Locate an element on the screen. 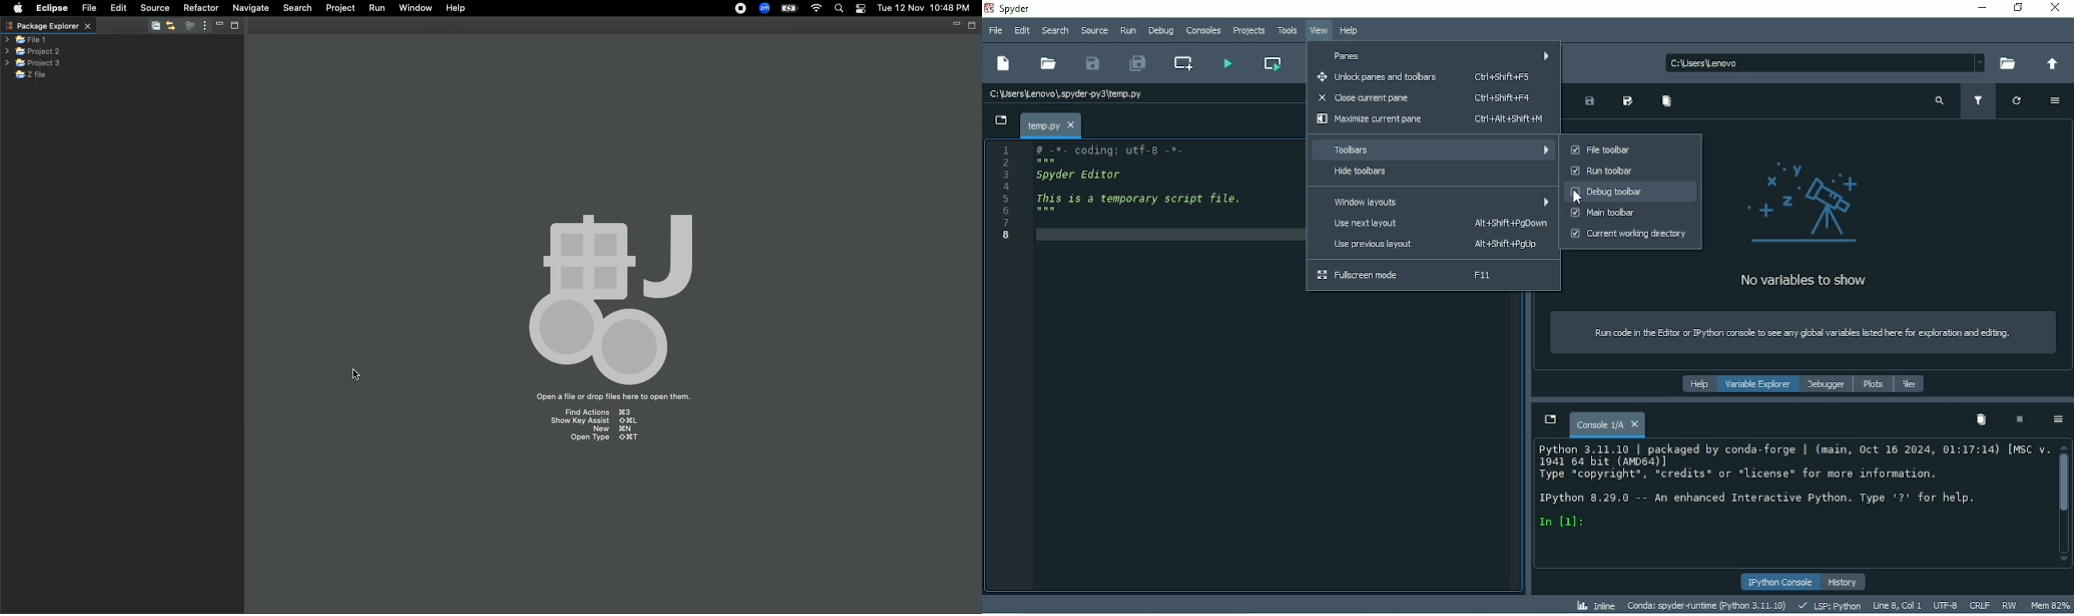 This screenshot has height=616, width=2100. Debug is located at coordinates (1161, 31).